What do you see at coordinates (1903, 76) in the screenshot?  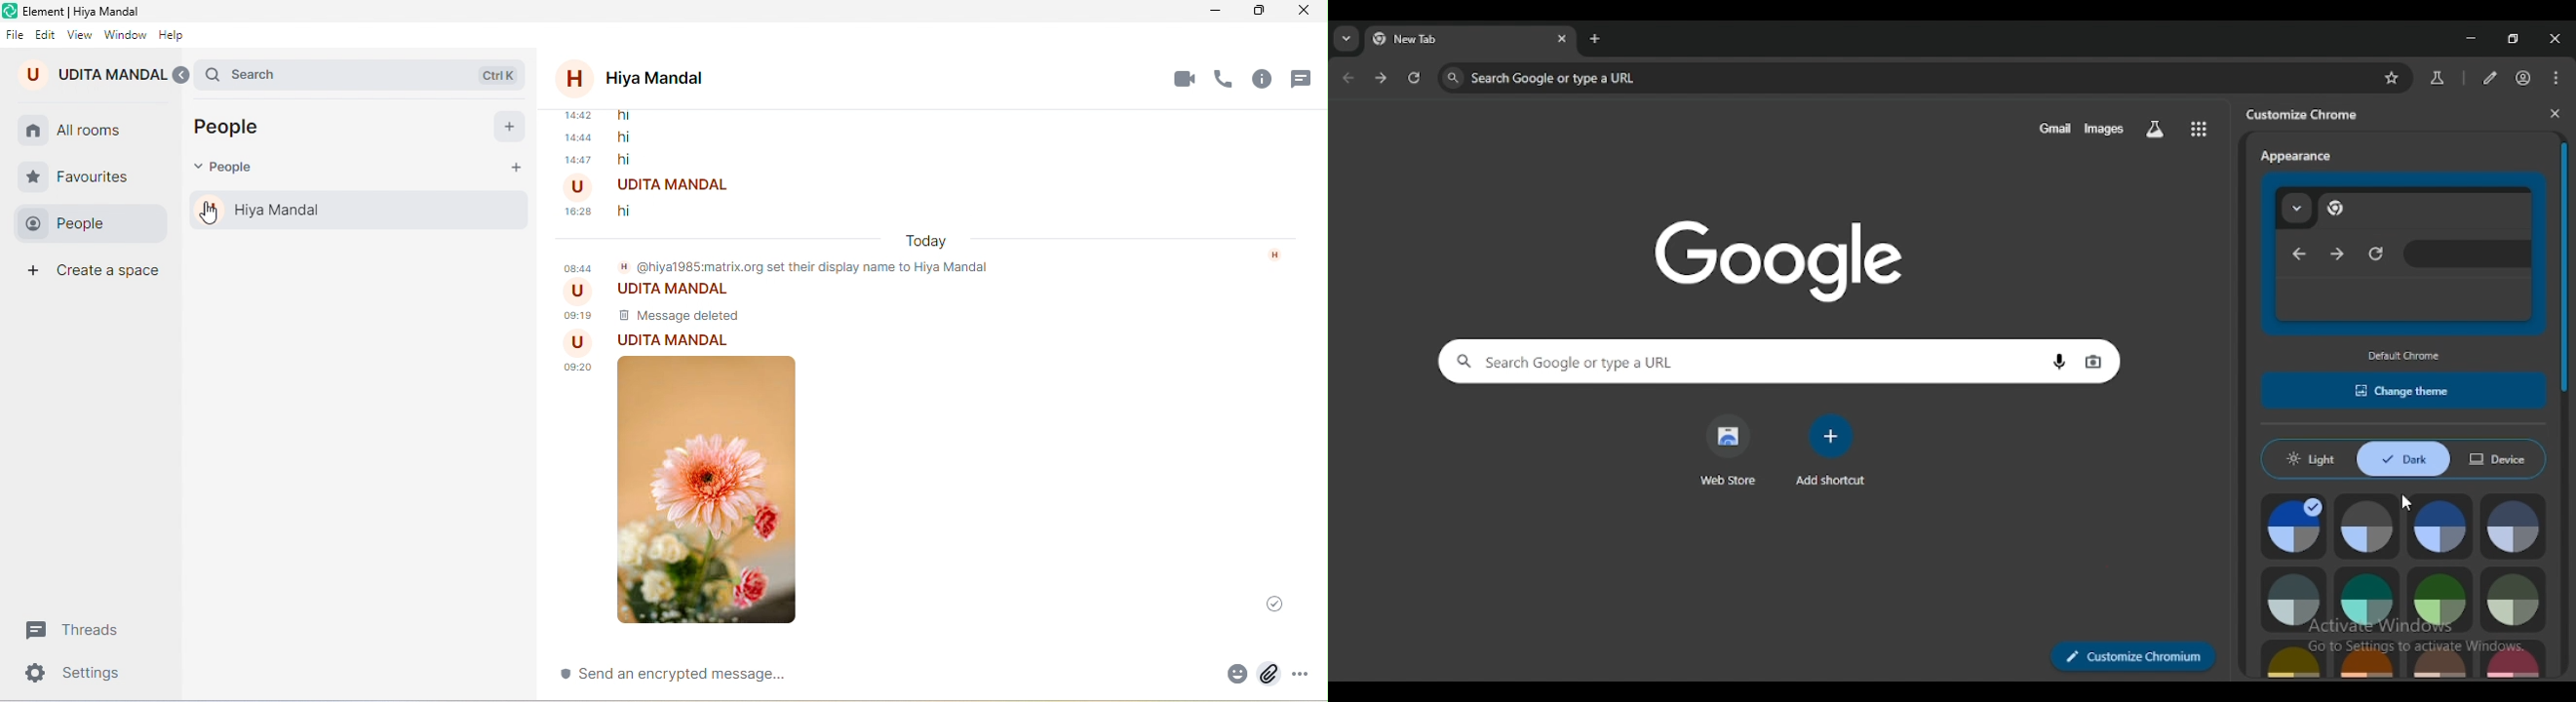 I see `search google or type a URL` at bounding box center [1903, 76].